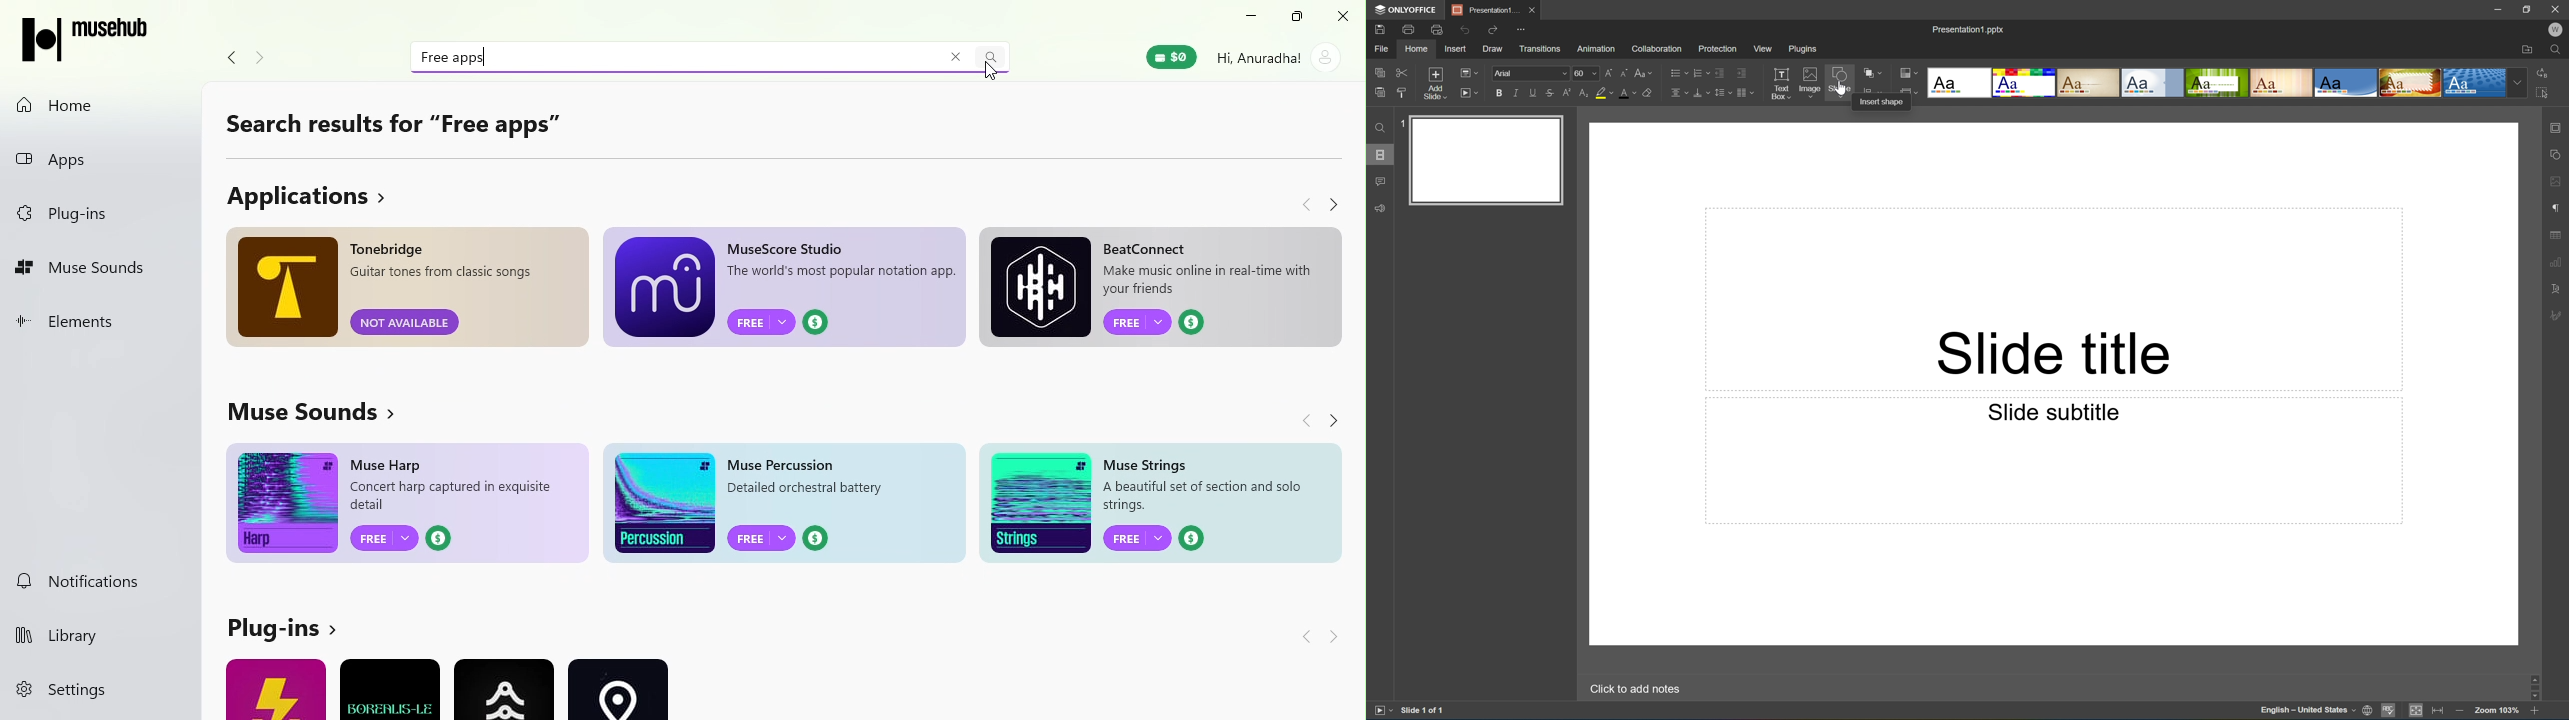 This screenshot has height=728, width=2576. I want to click on Minimize, so click(1252, 16).